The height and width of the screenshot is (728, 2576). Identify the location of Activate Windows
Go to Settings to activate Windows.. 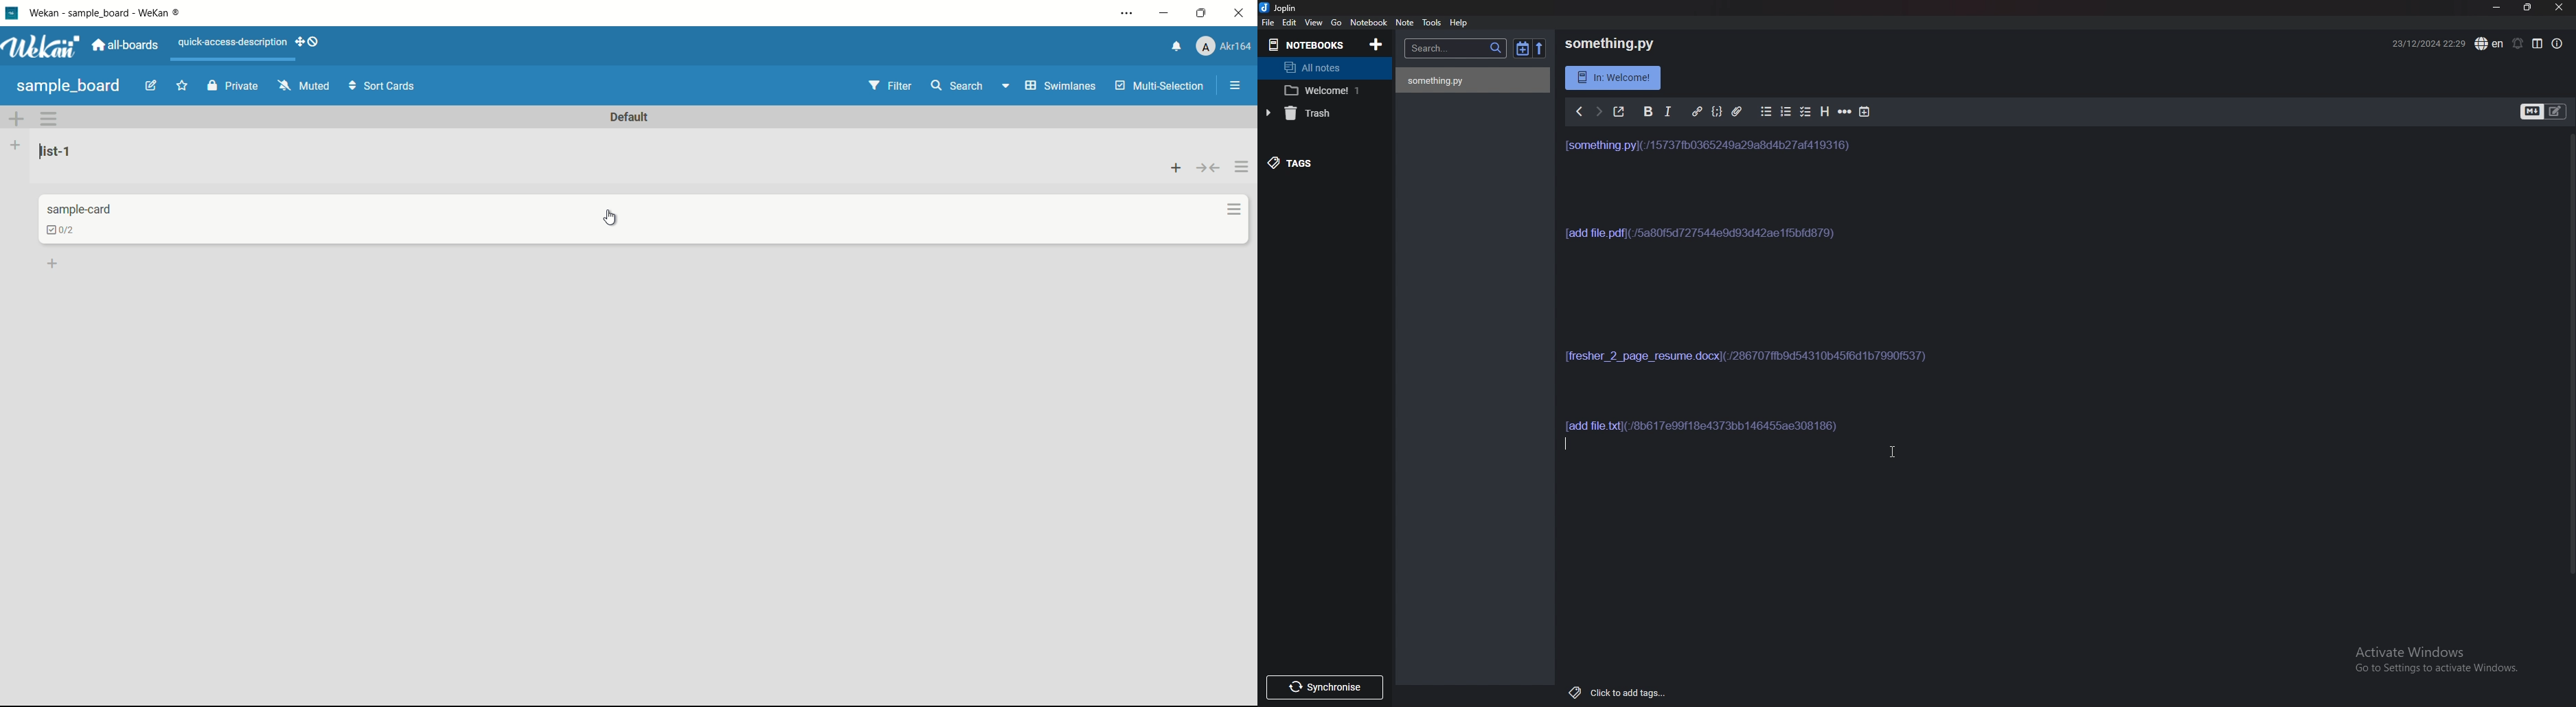
(2430, 664).